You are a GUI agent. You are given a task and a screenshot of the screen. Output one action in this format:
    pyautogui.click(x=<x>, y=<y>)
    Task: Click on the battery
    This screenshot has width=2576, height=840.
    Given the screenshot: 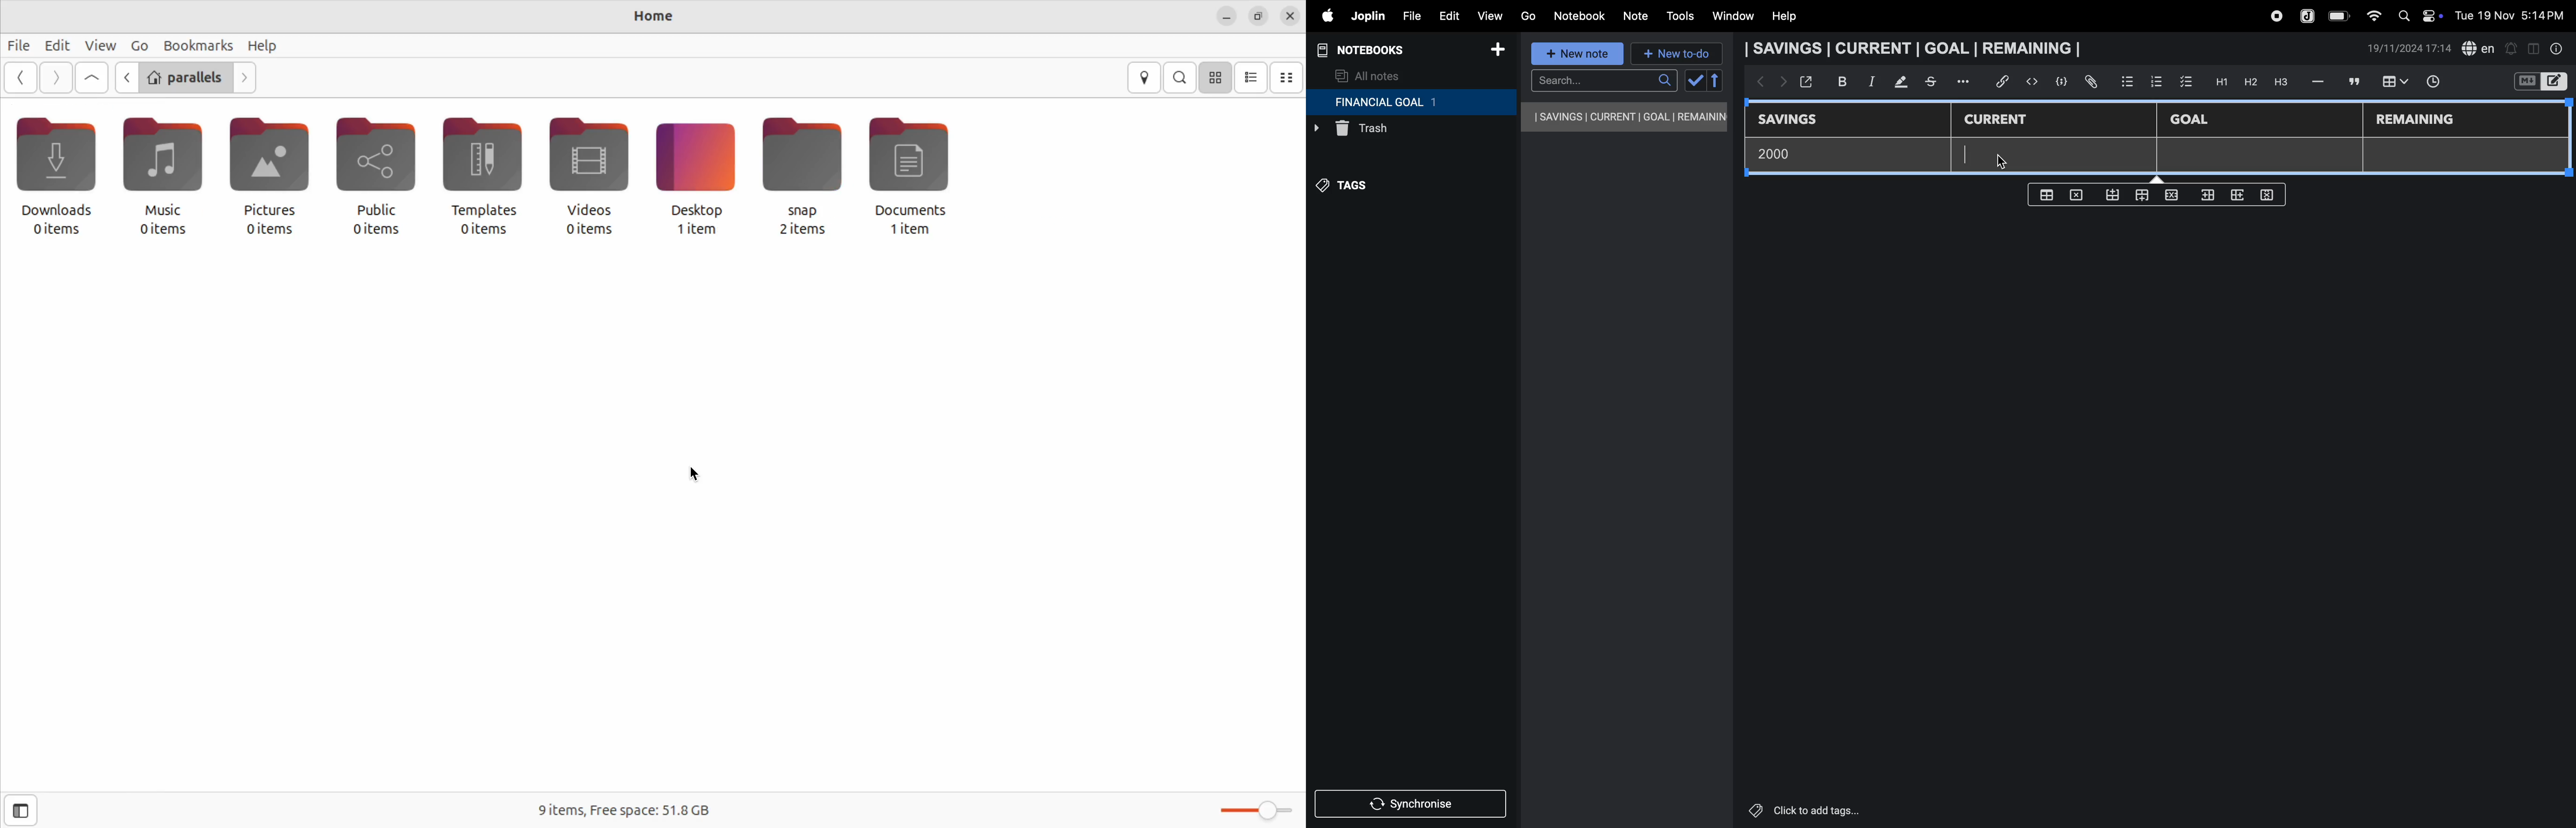 What is the action you would take?
    pyautogui.click(x=2340, y=16)
    